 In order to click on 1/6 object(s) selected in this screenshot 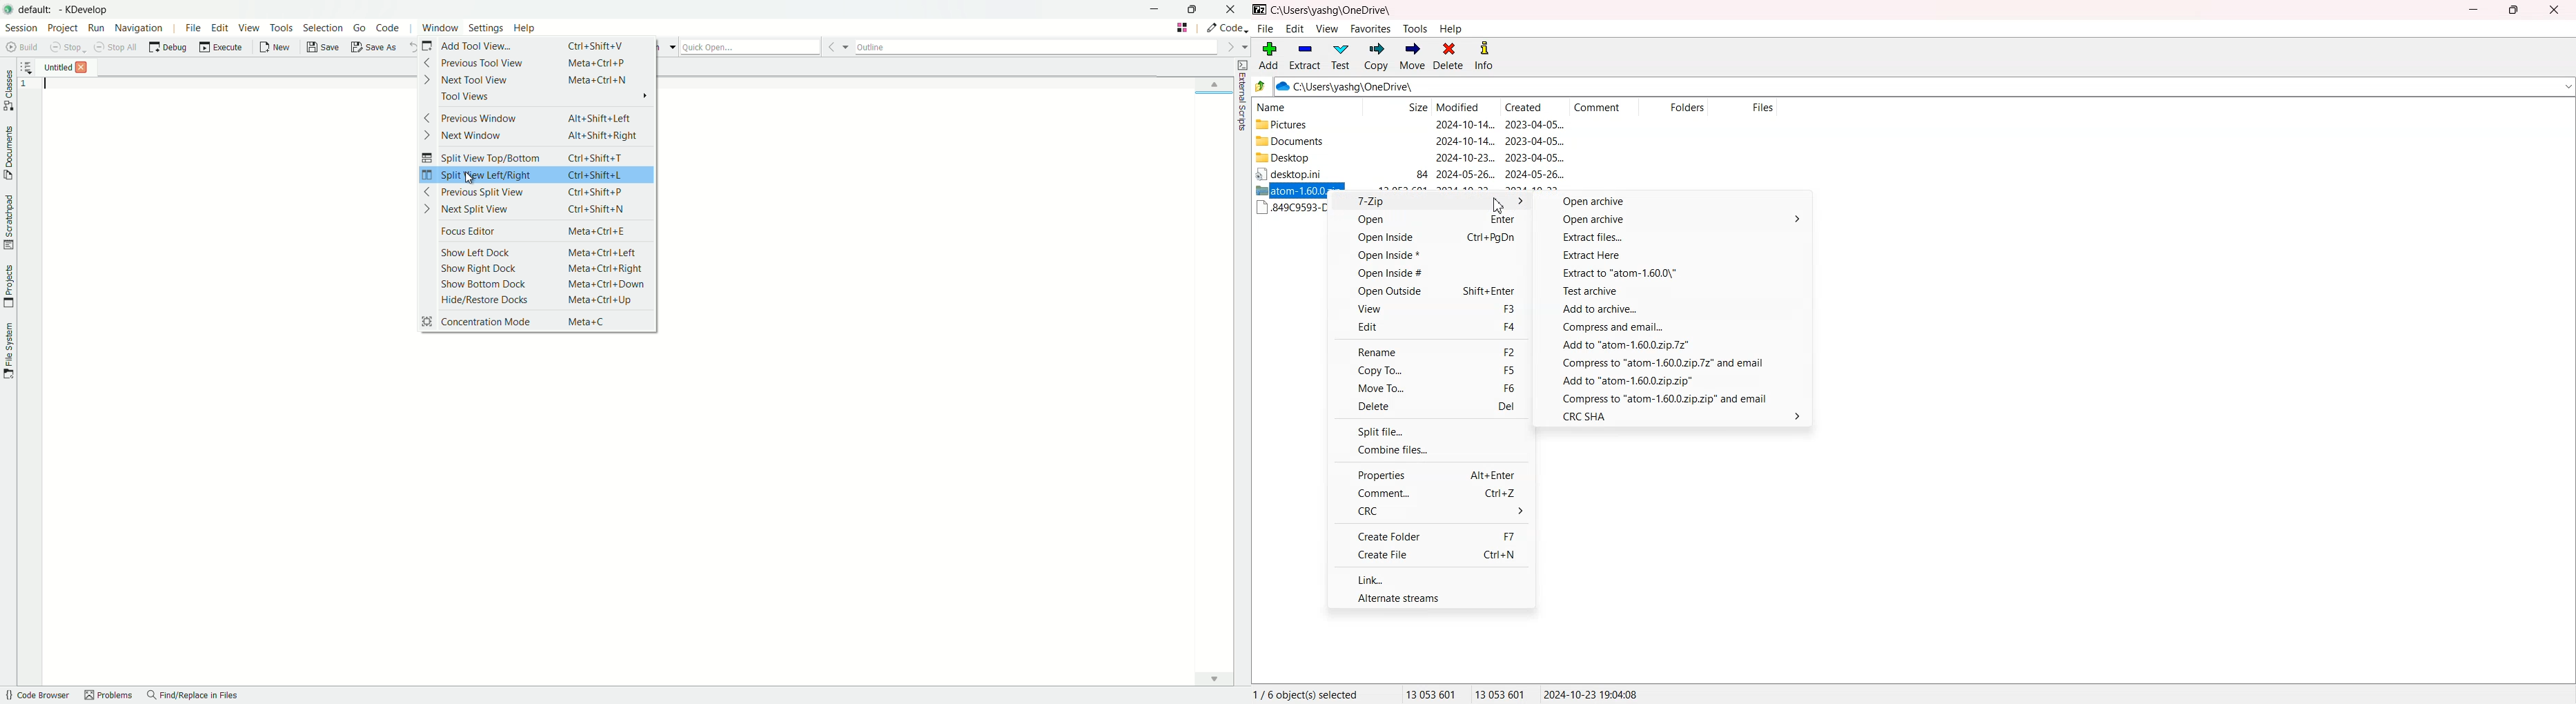, I will do `click(1306, 694)`.